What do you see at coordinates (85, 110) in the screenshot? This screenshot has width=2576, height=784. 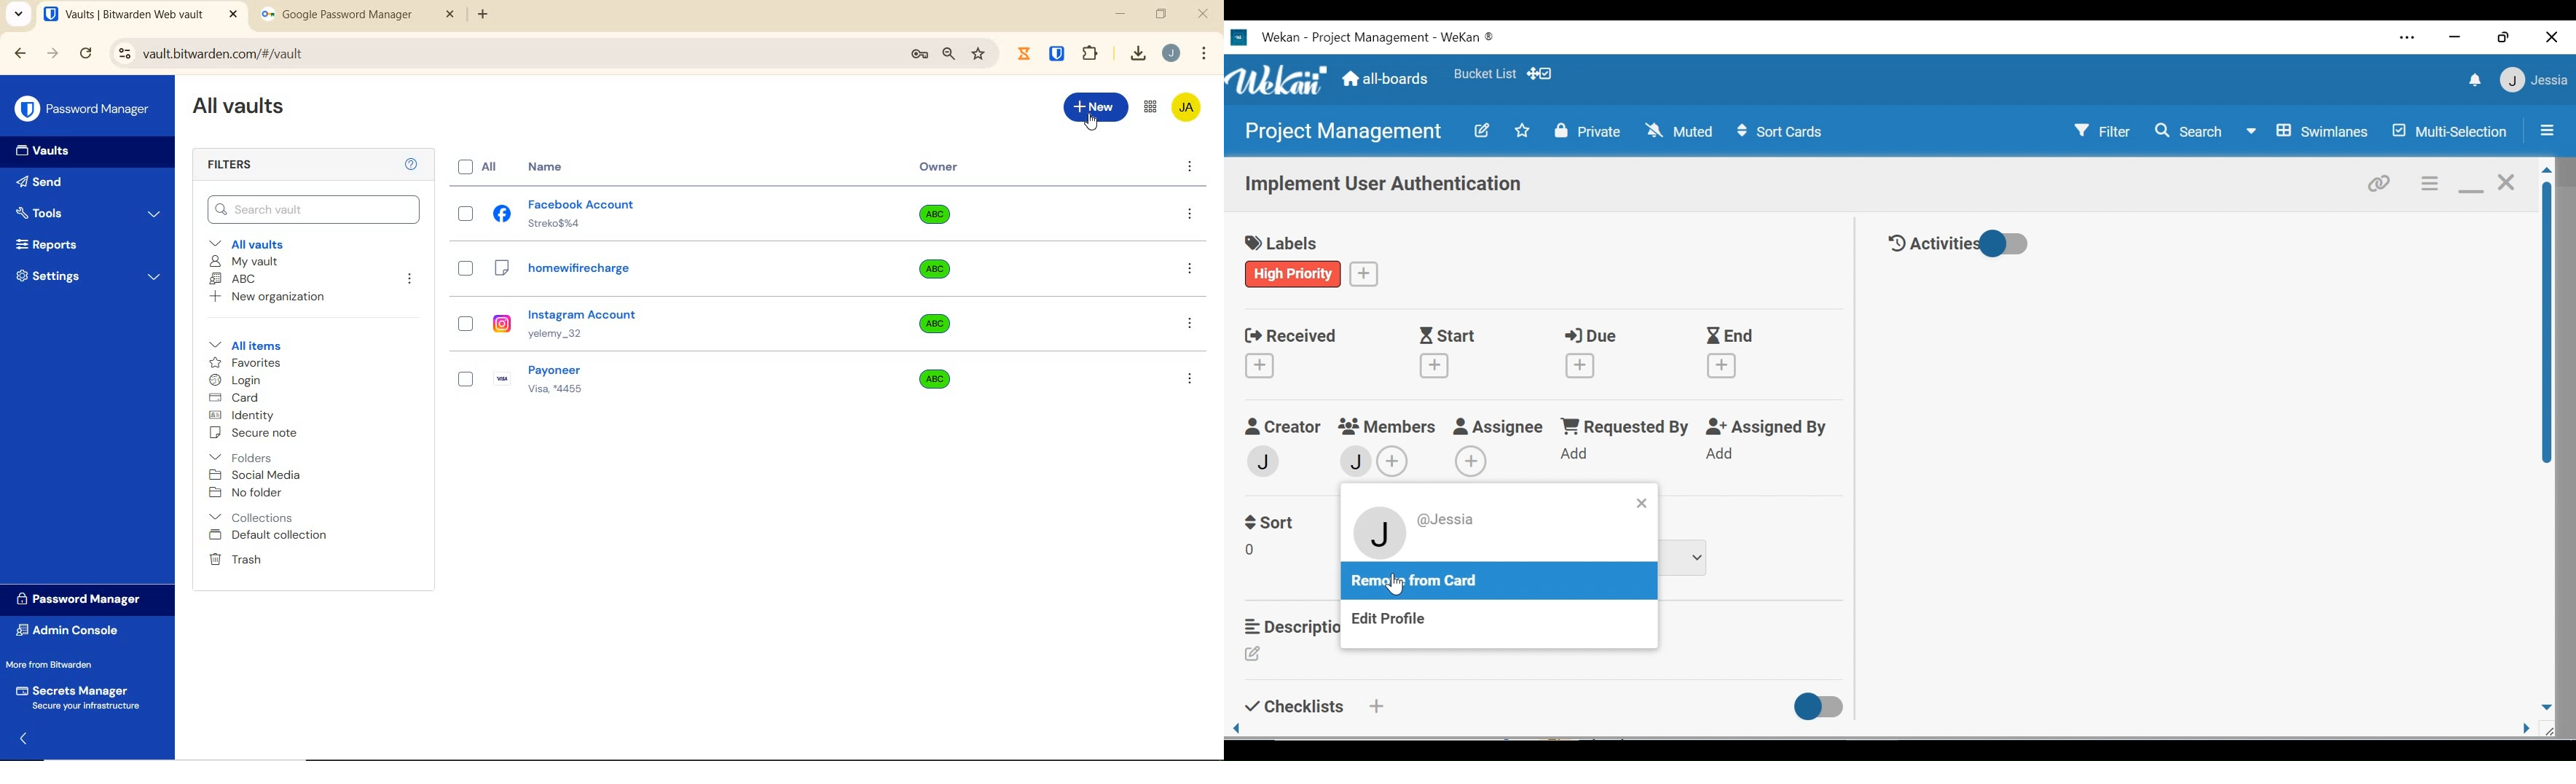 I see `Password Manager` at bounding box center [85, 110].